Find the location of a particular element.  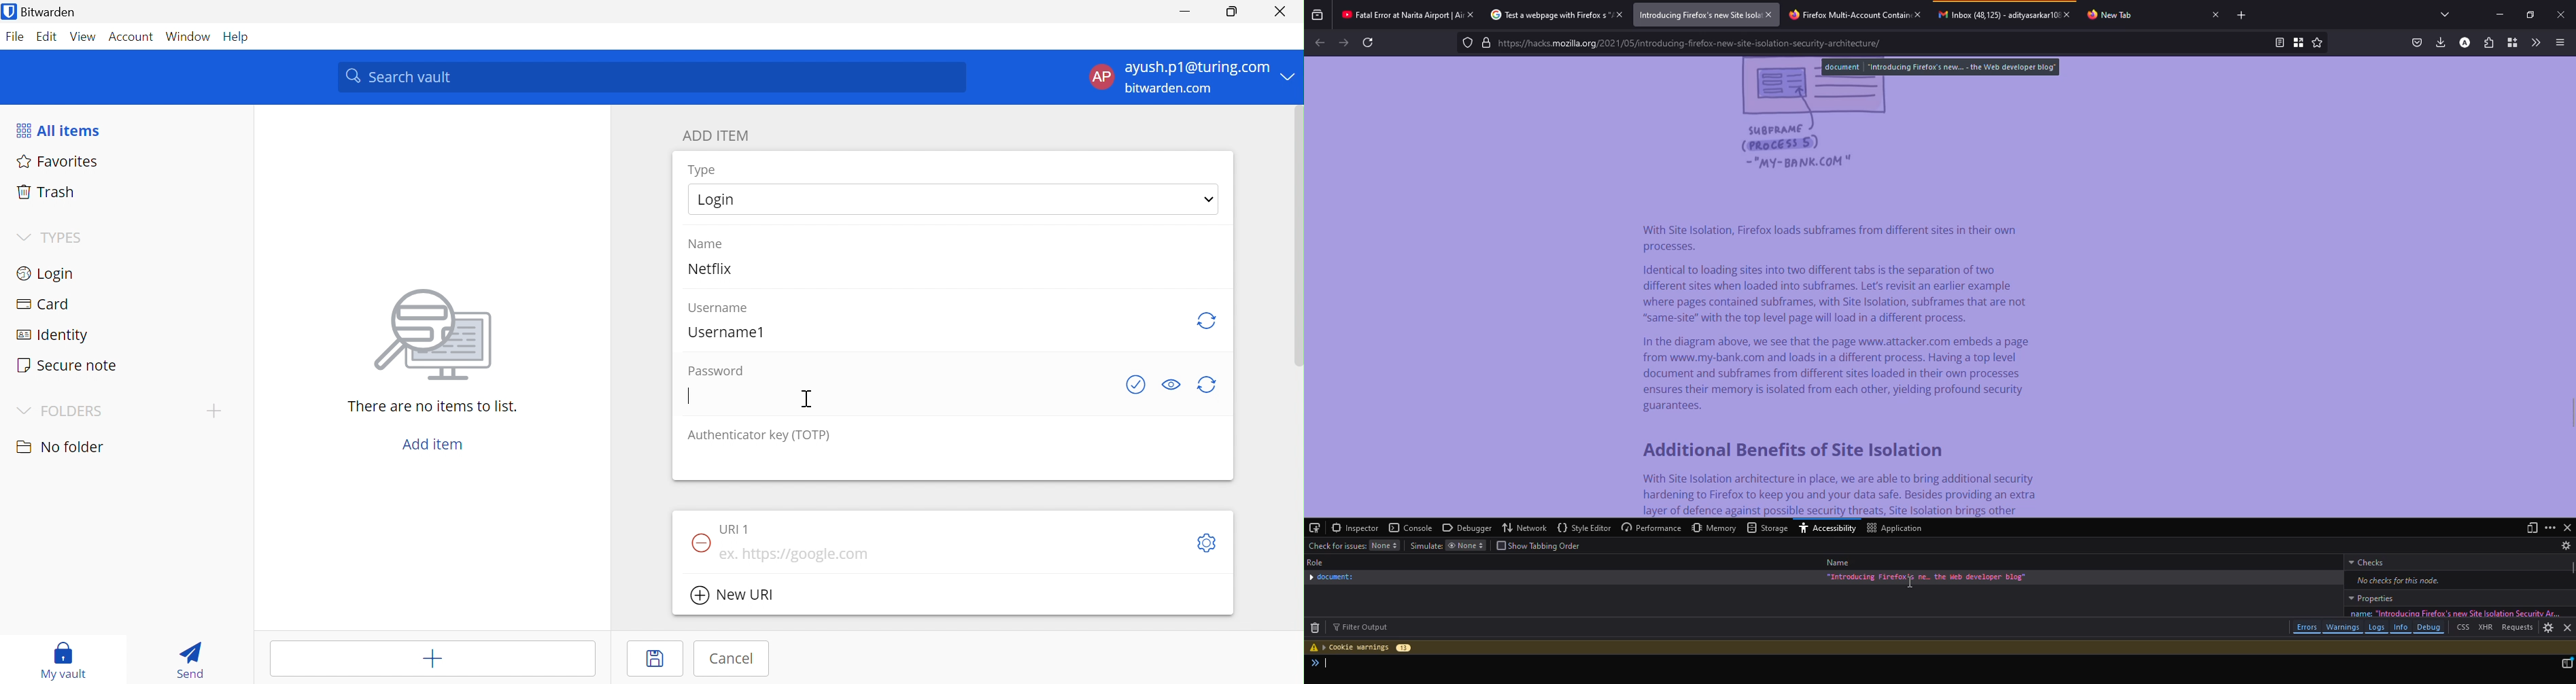

add is located at coordinates (2243, 16).